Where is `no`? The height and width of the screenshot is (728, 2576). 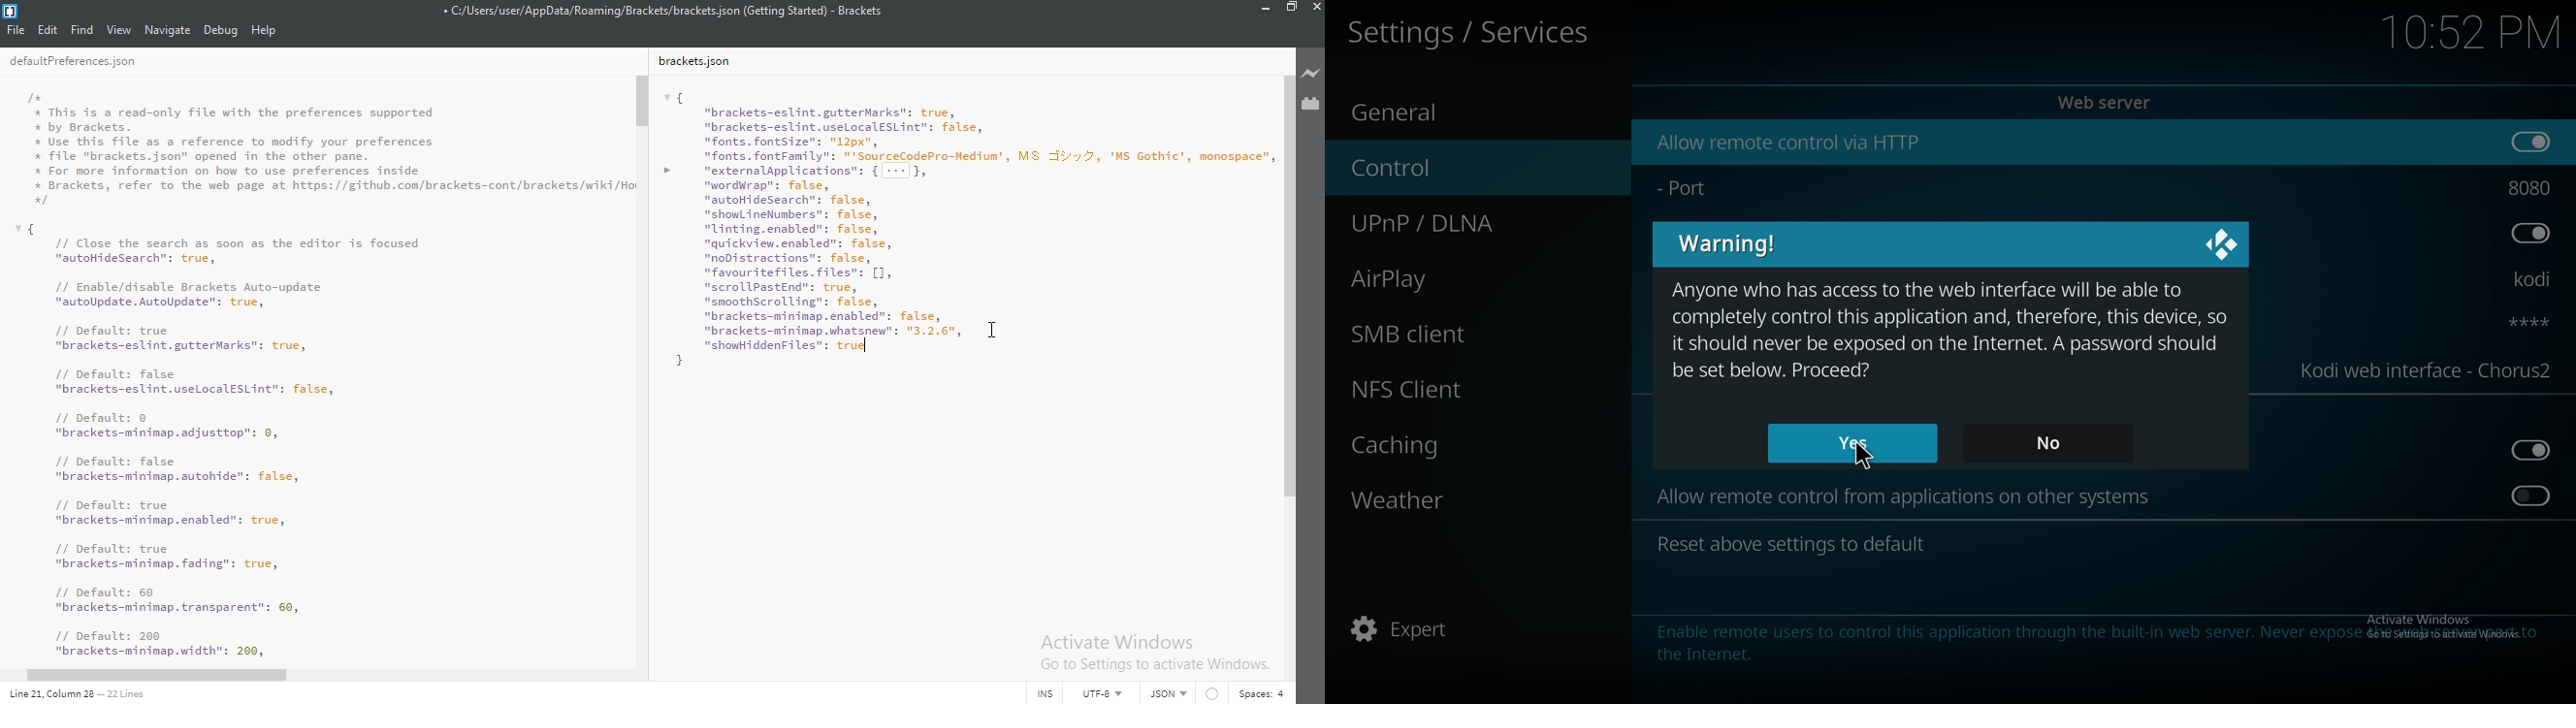
no is located at coordinates (2046, 443).